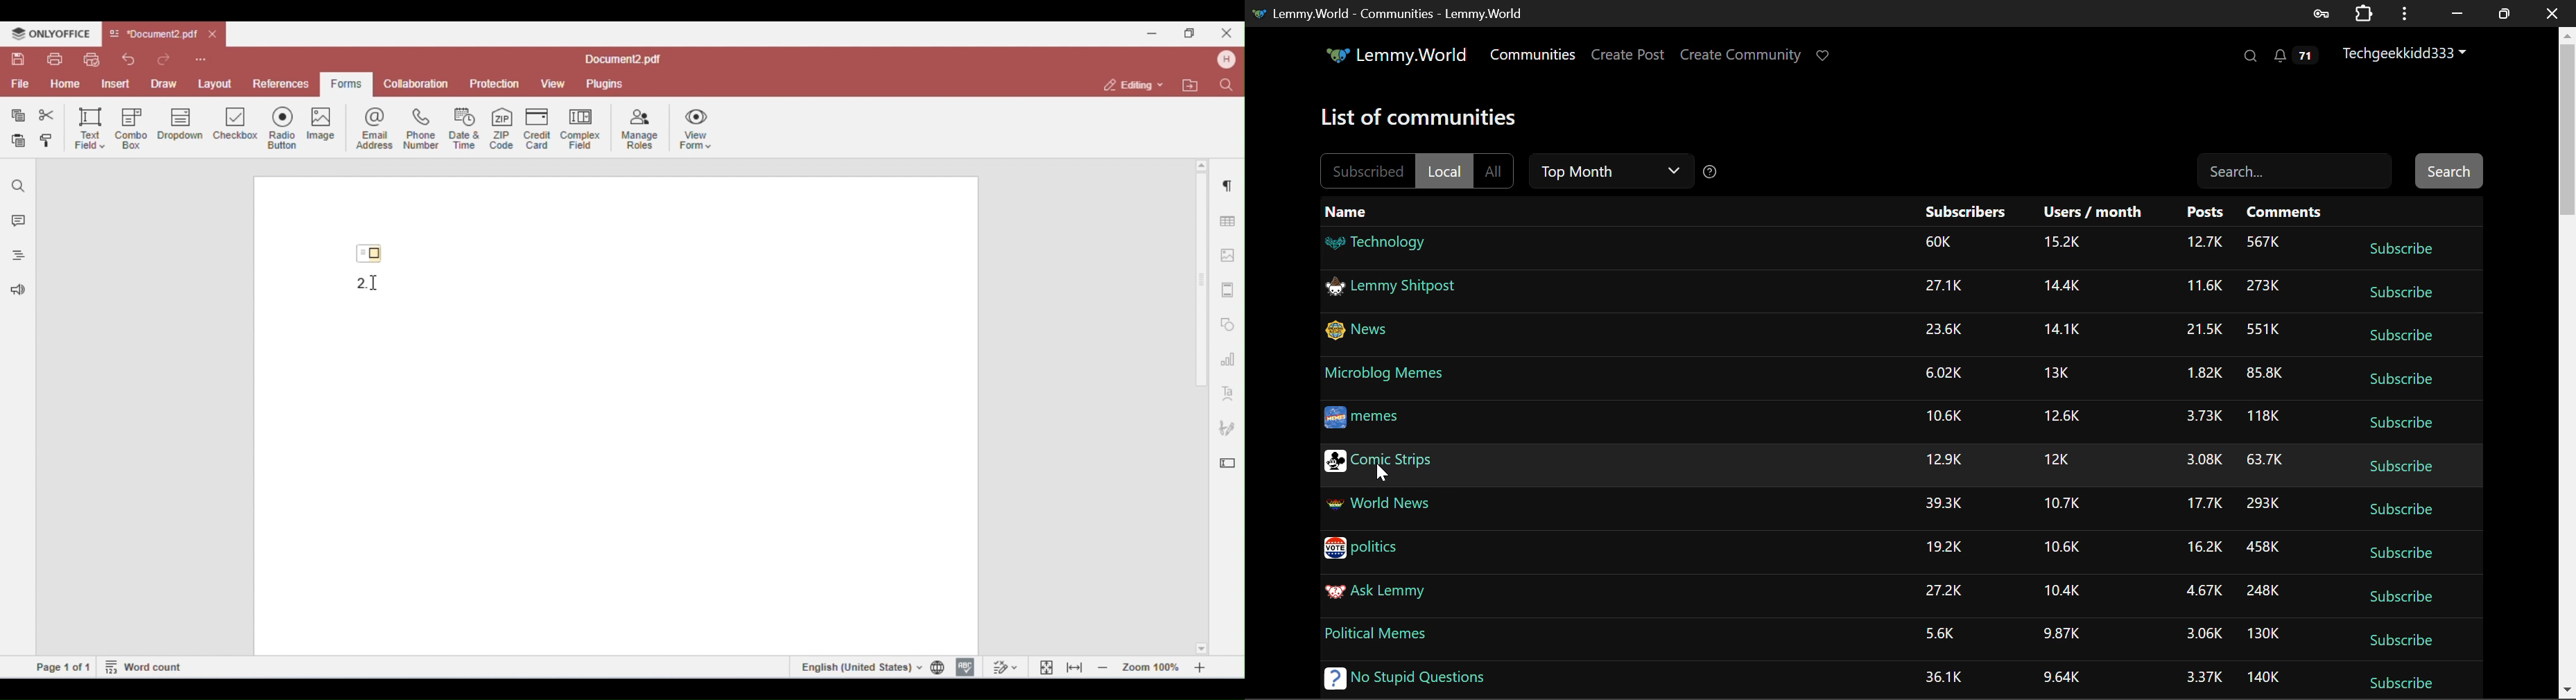 Image resolution: width=2576 pixels, height=700 pixels. What do you see at coordinates (2263, 678) in the screenshot?
I see `140K` at bounding box center [2263, 678].